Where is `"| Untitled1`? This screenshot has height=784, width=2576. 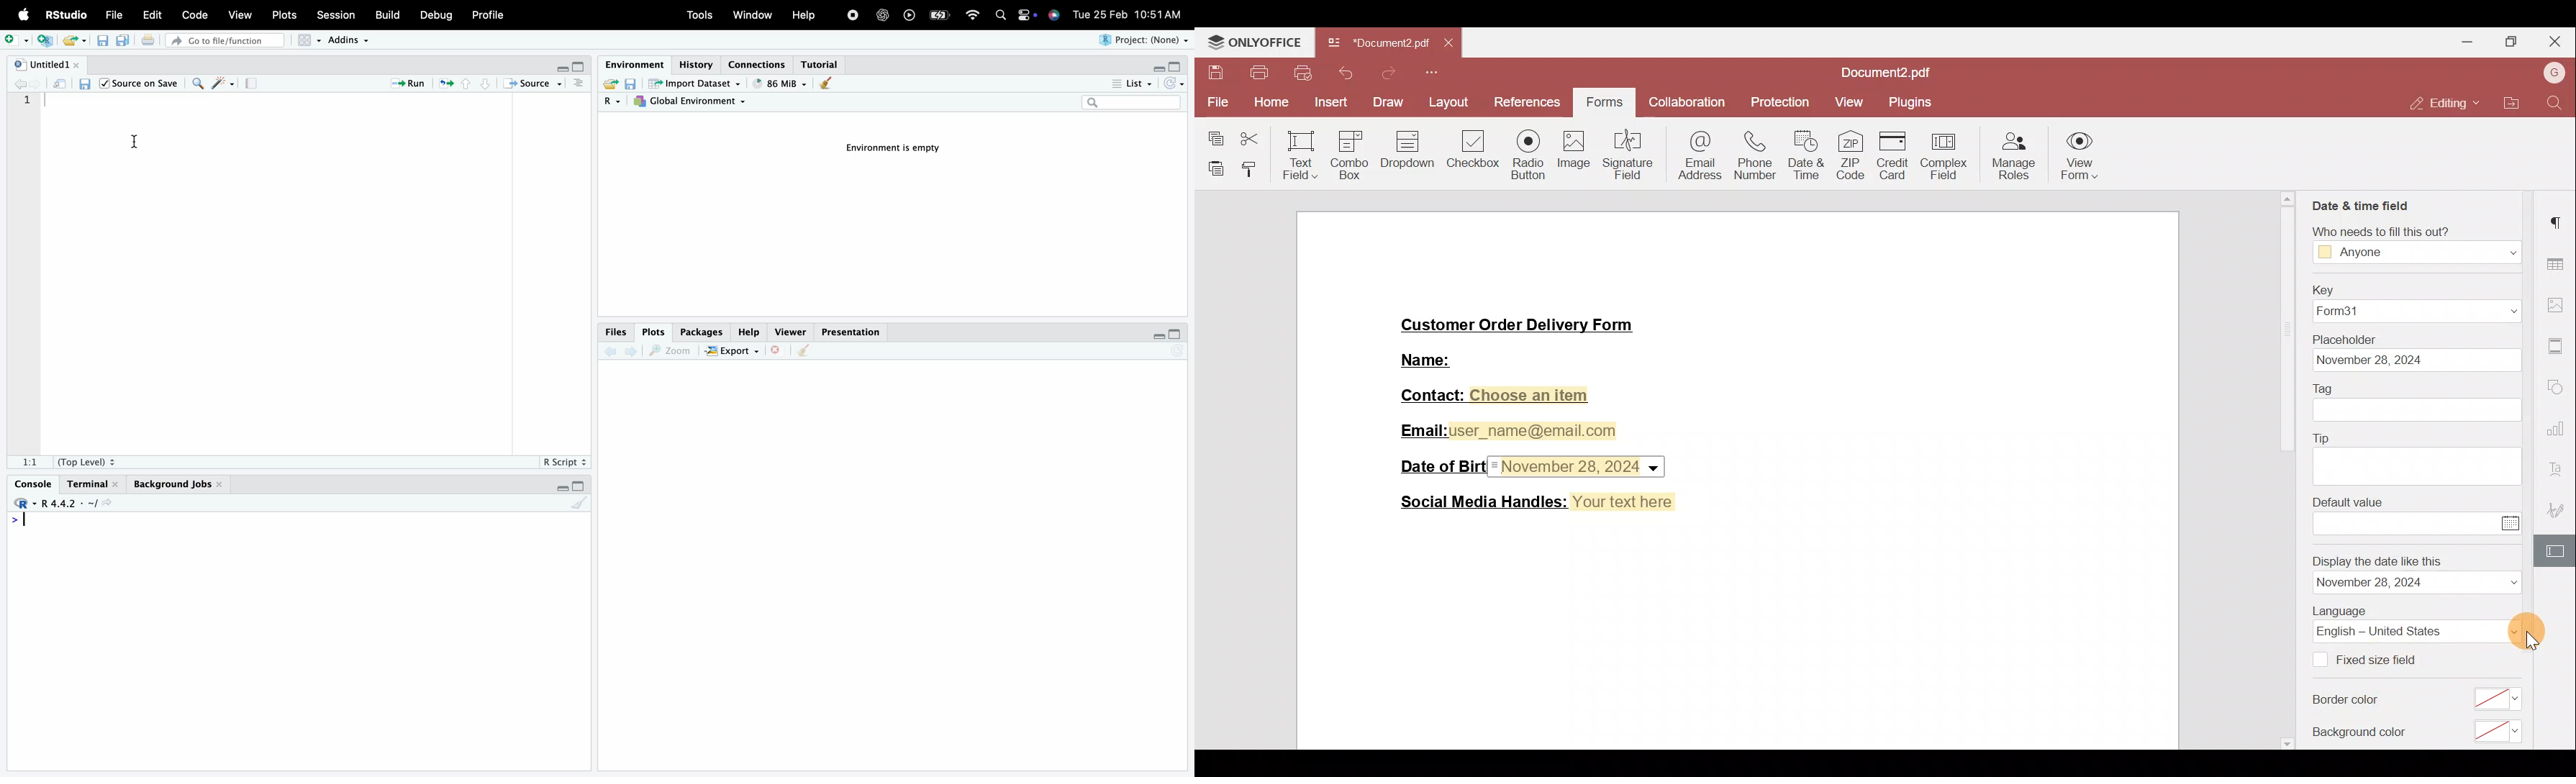 "| Untitled1 is located at coordinates (48, 65).